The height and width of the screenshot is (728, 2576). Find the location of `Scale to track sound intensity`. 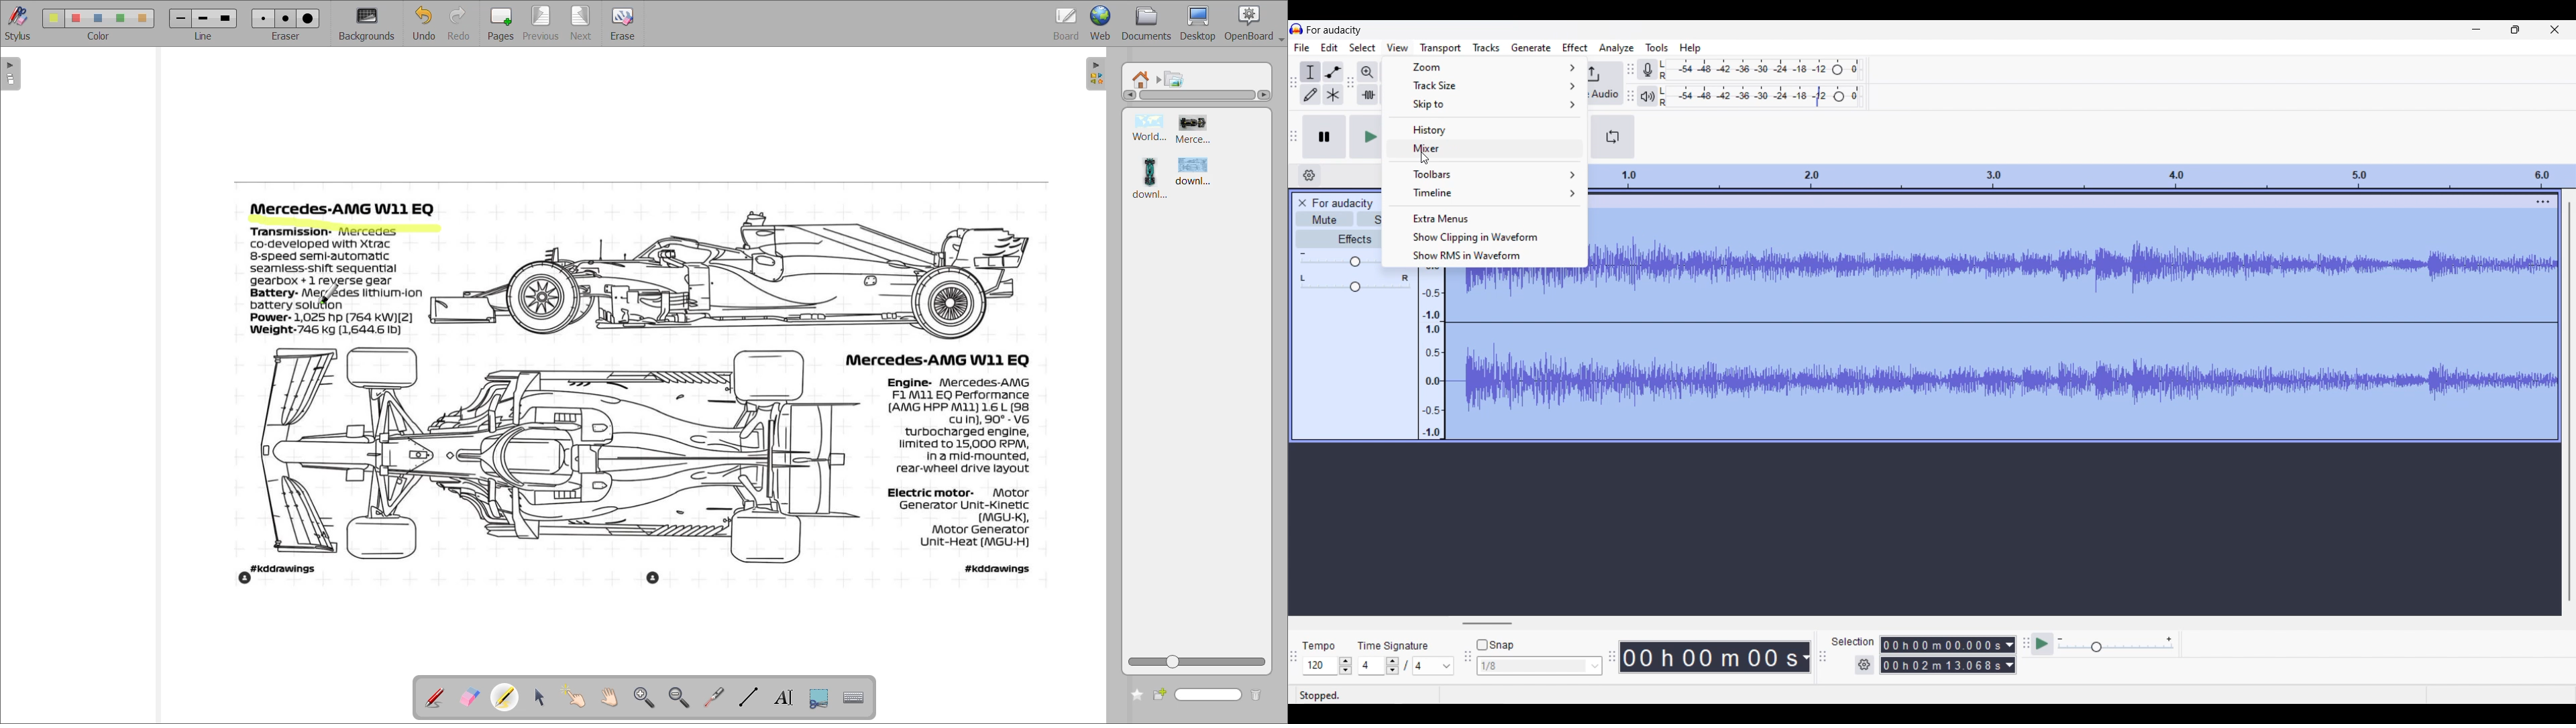

Scale to track sound intensity is located at coordinates (1432, 353).